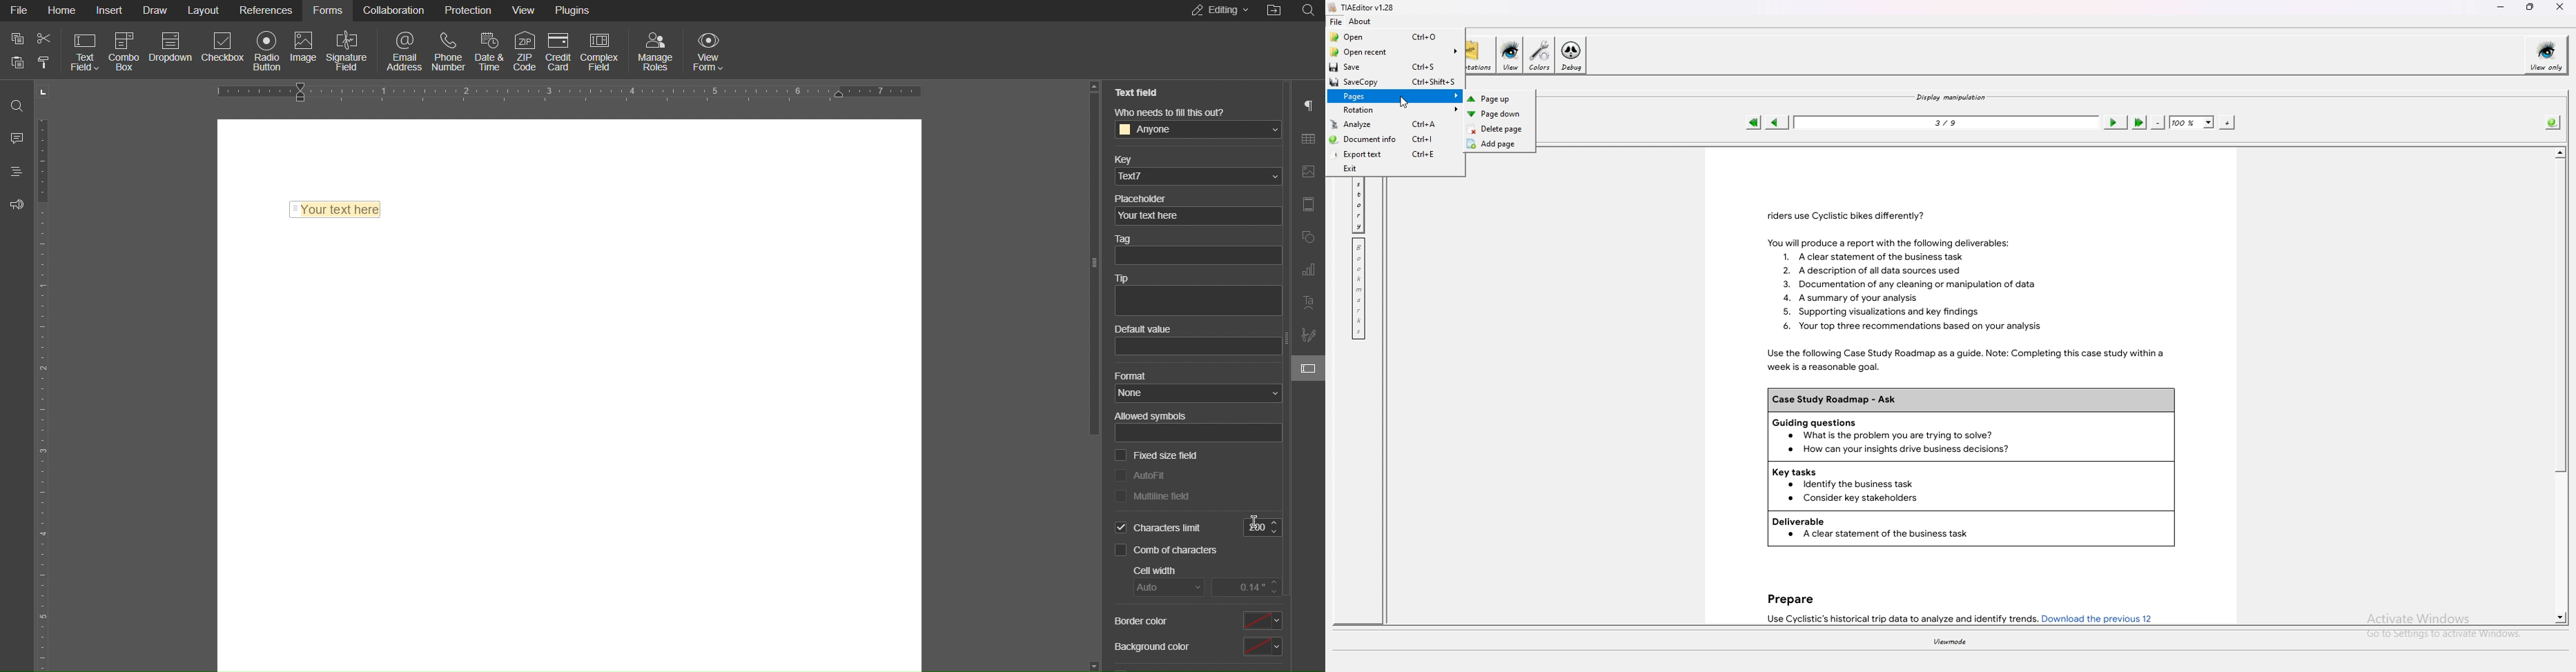  What do you see at coordinates (1307, 270) in the screenshot?
I see `Graph Settings` at bounding box center [1307, 270].